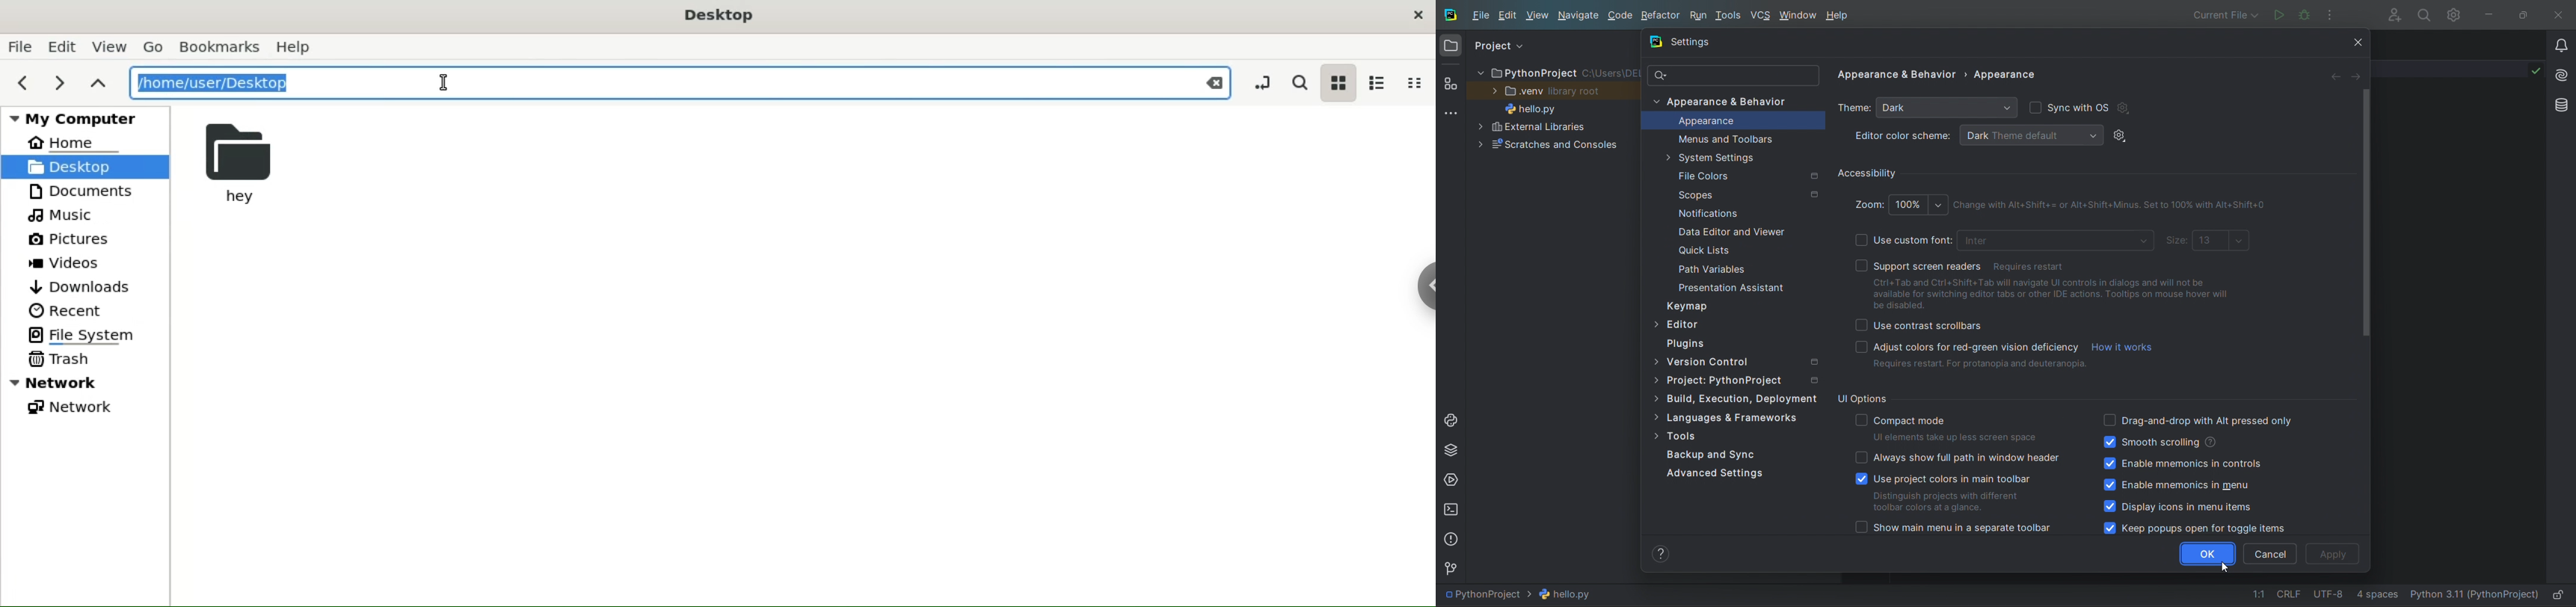  Describe the element at coordinates (2561, 106) in the screenshot. I see `database` at that location.